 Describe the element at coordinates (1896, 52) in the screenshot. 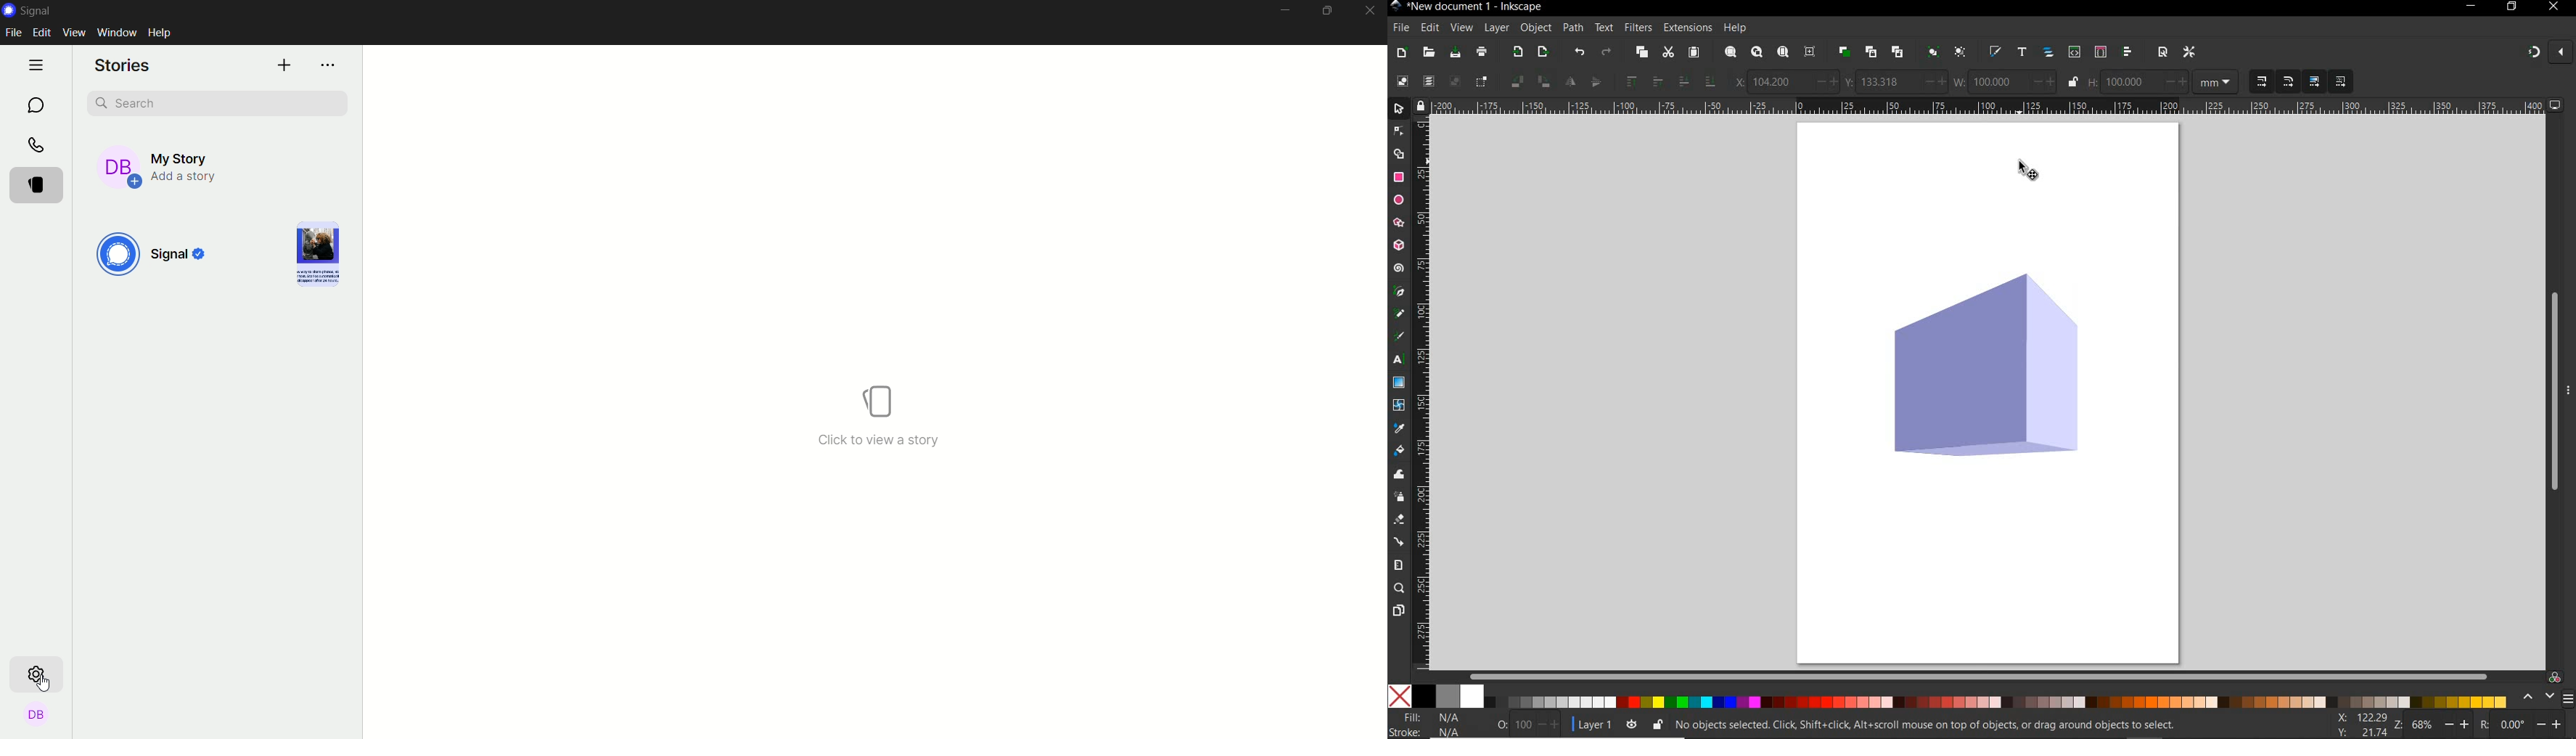

I see `unlink clone` at that location.